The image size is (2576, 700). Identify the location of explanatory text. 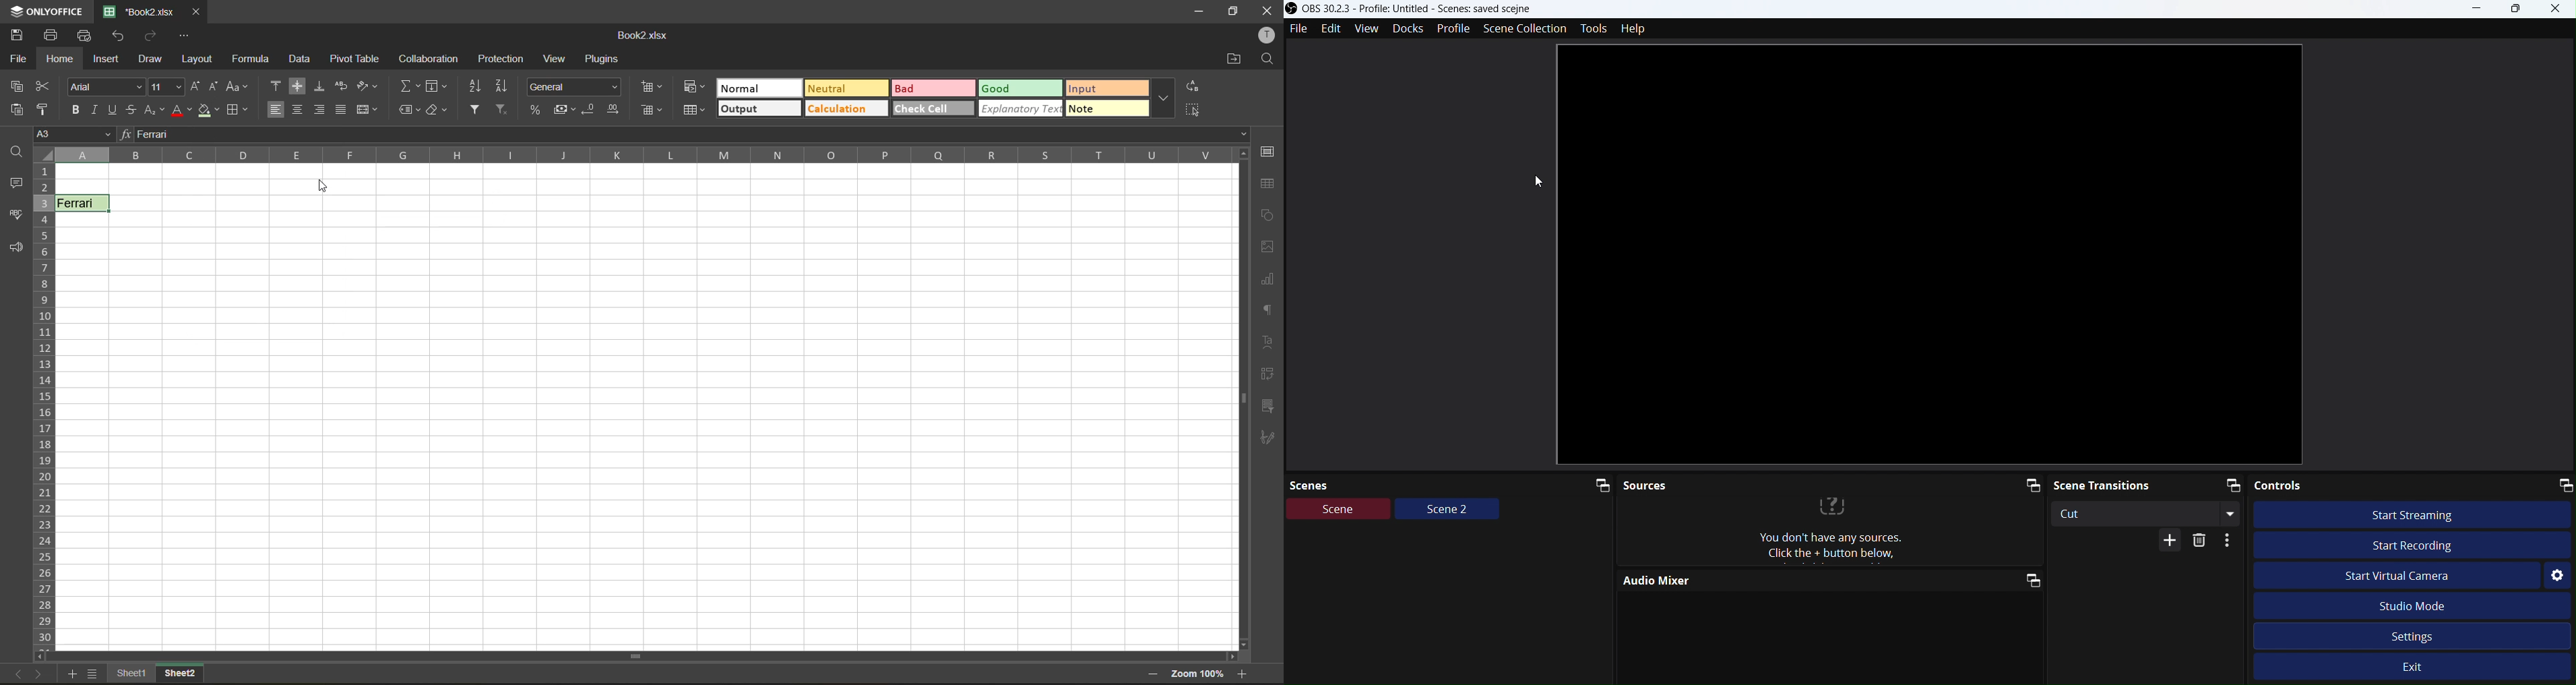
(1020, 110).